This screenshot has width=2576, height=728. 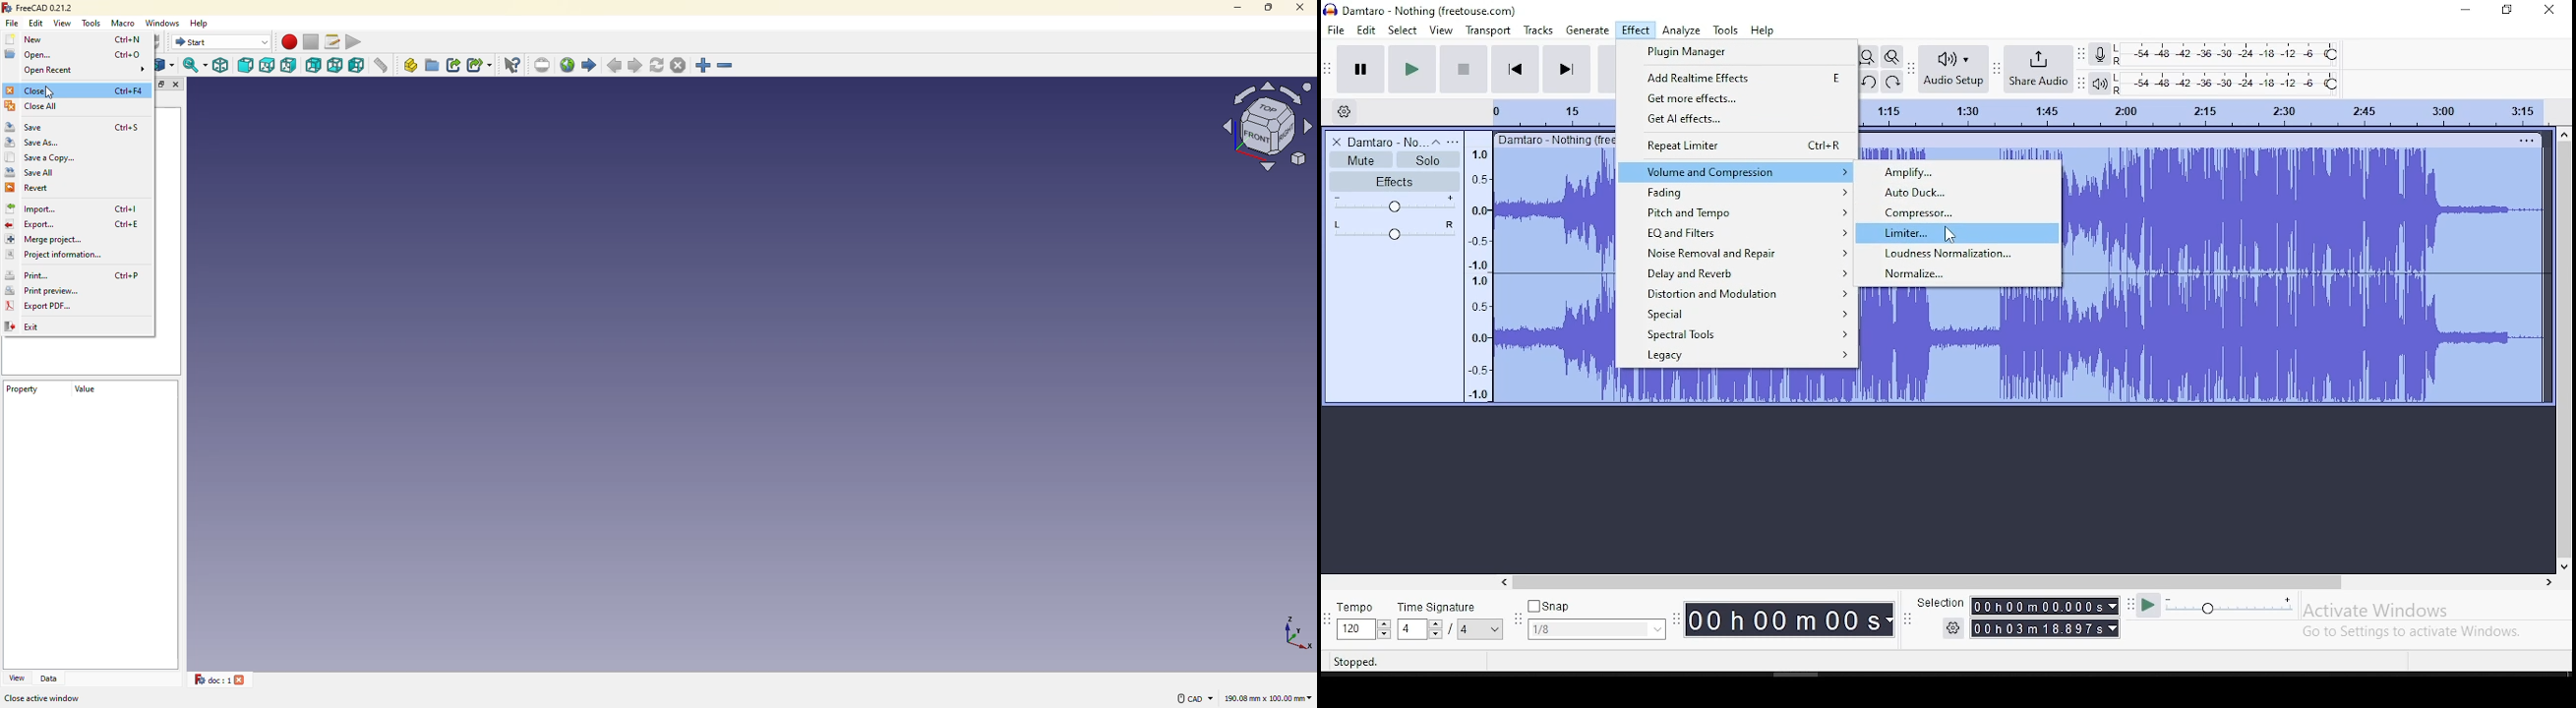 I want to click on playback speed, so click(x=2215, y=608).